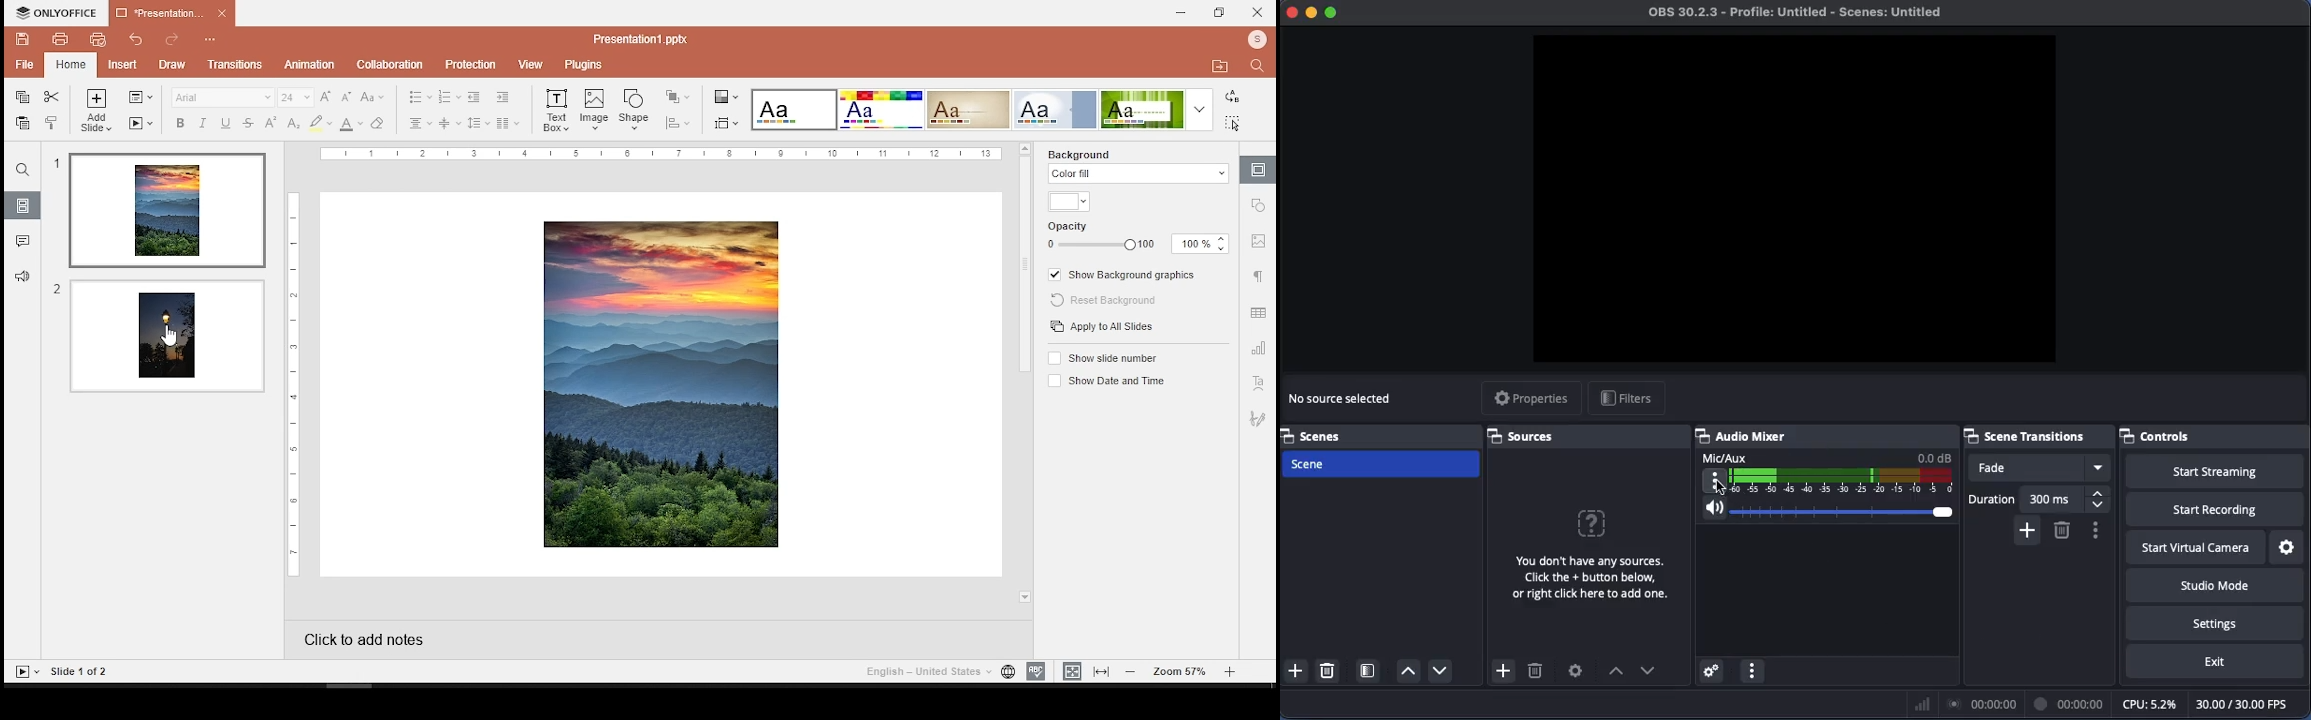  Describe the element at coordinates (725, 96) in the screenshot. I see `change color theme` at that location.